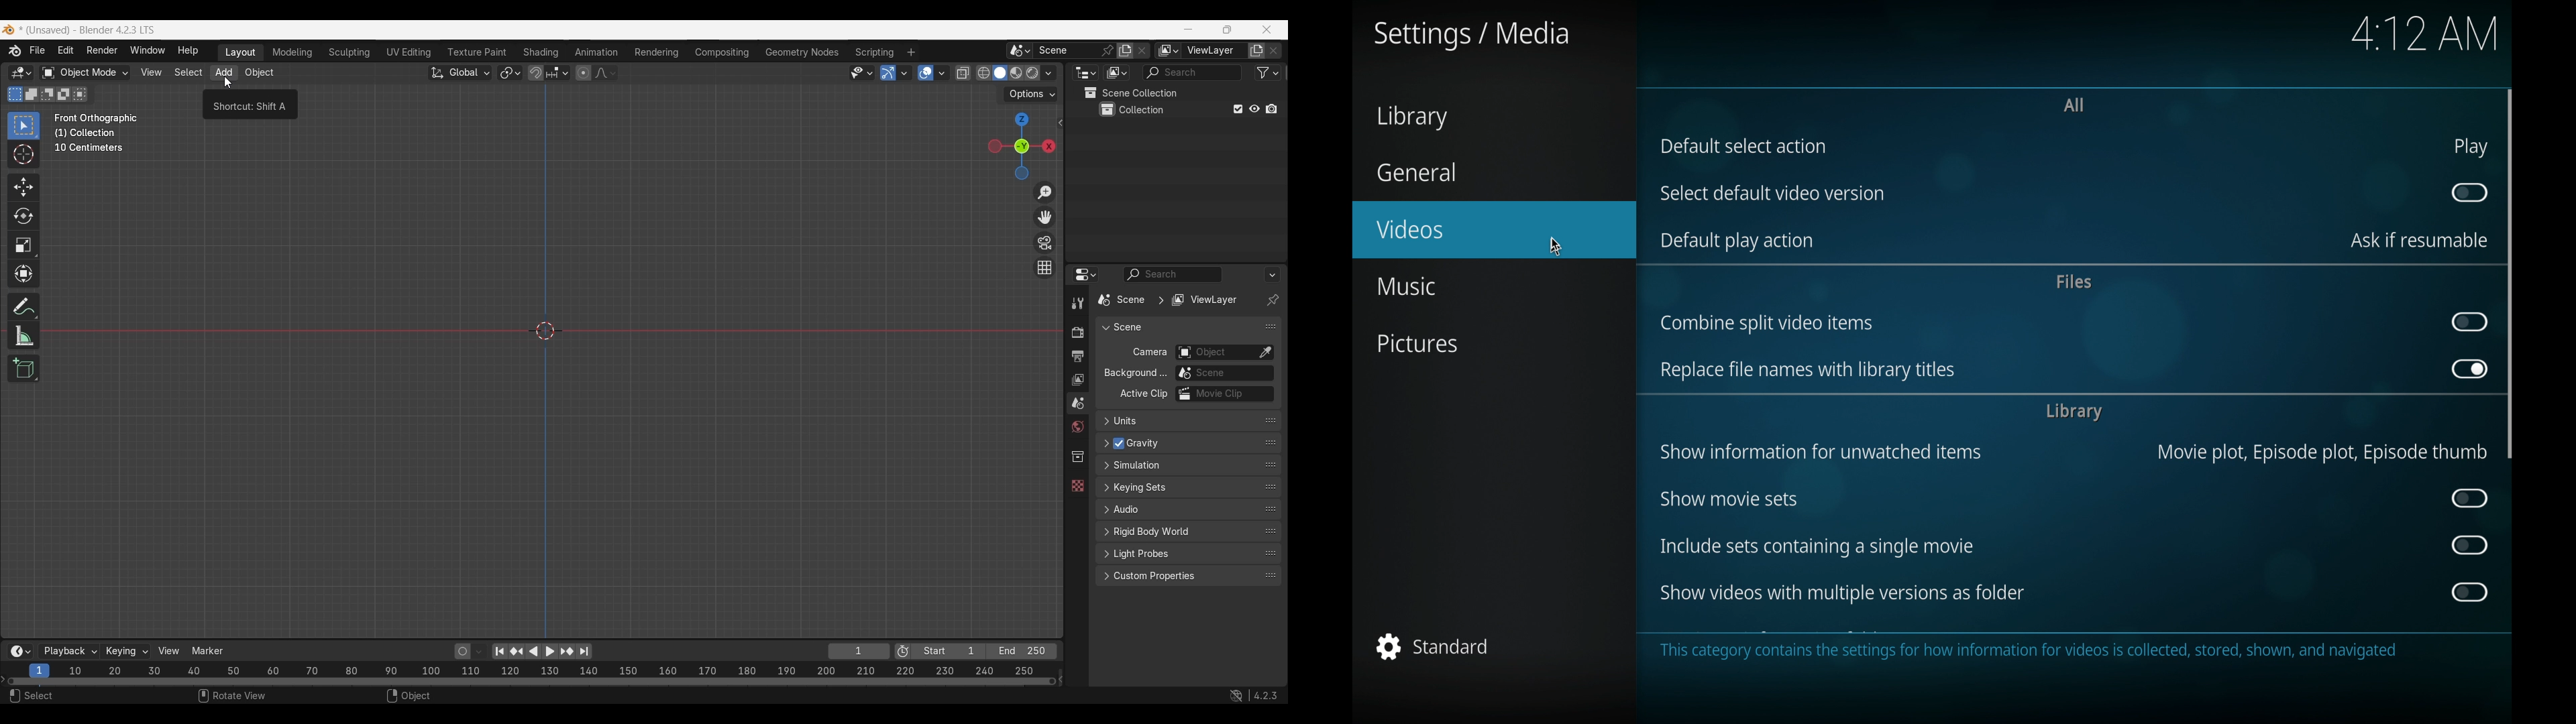  What do you see at coordinates (2470, 545) in the screenshot?
I see `toggle button` at bounding box center [2470, 545].